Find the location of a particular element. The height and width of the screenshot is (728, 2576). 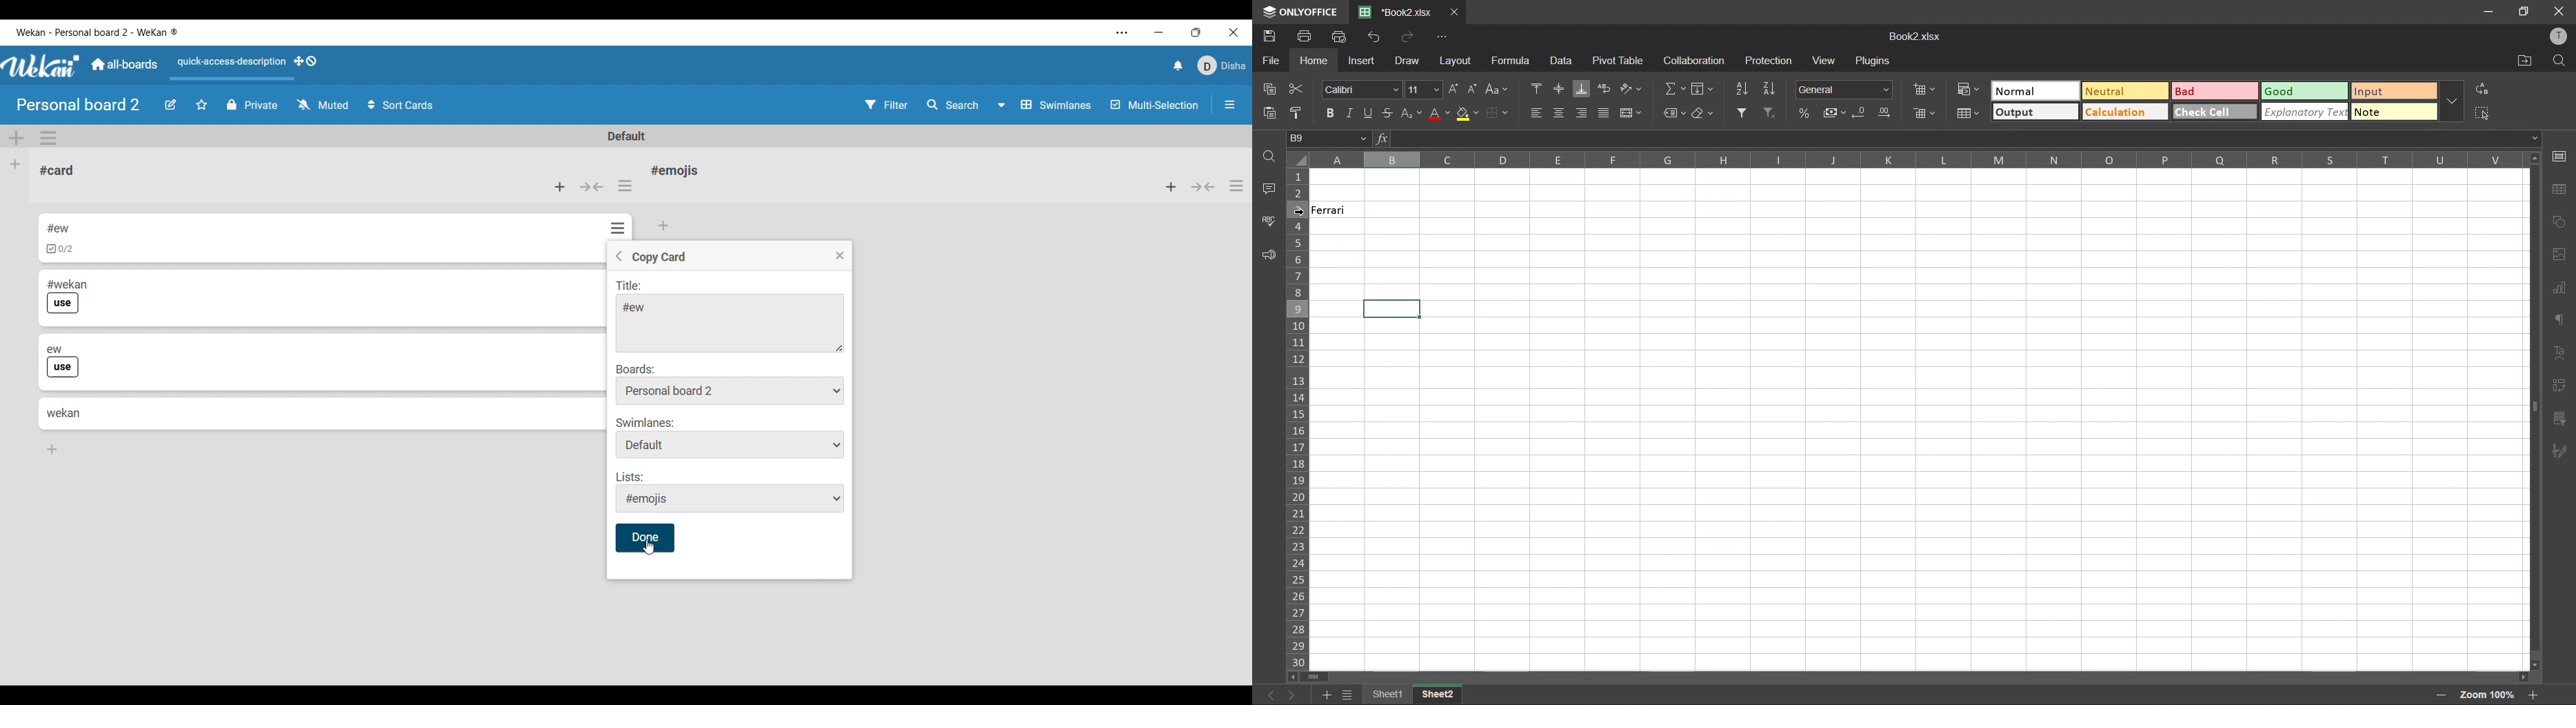

add sheet is located at coordinates (1328, 694).